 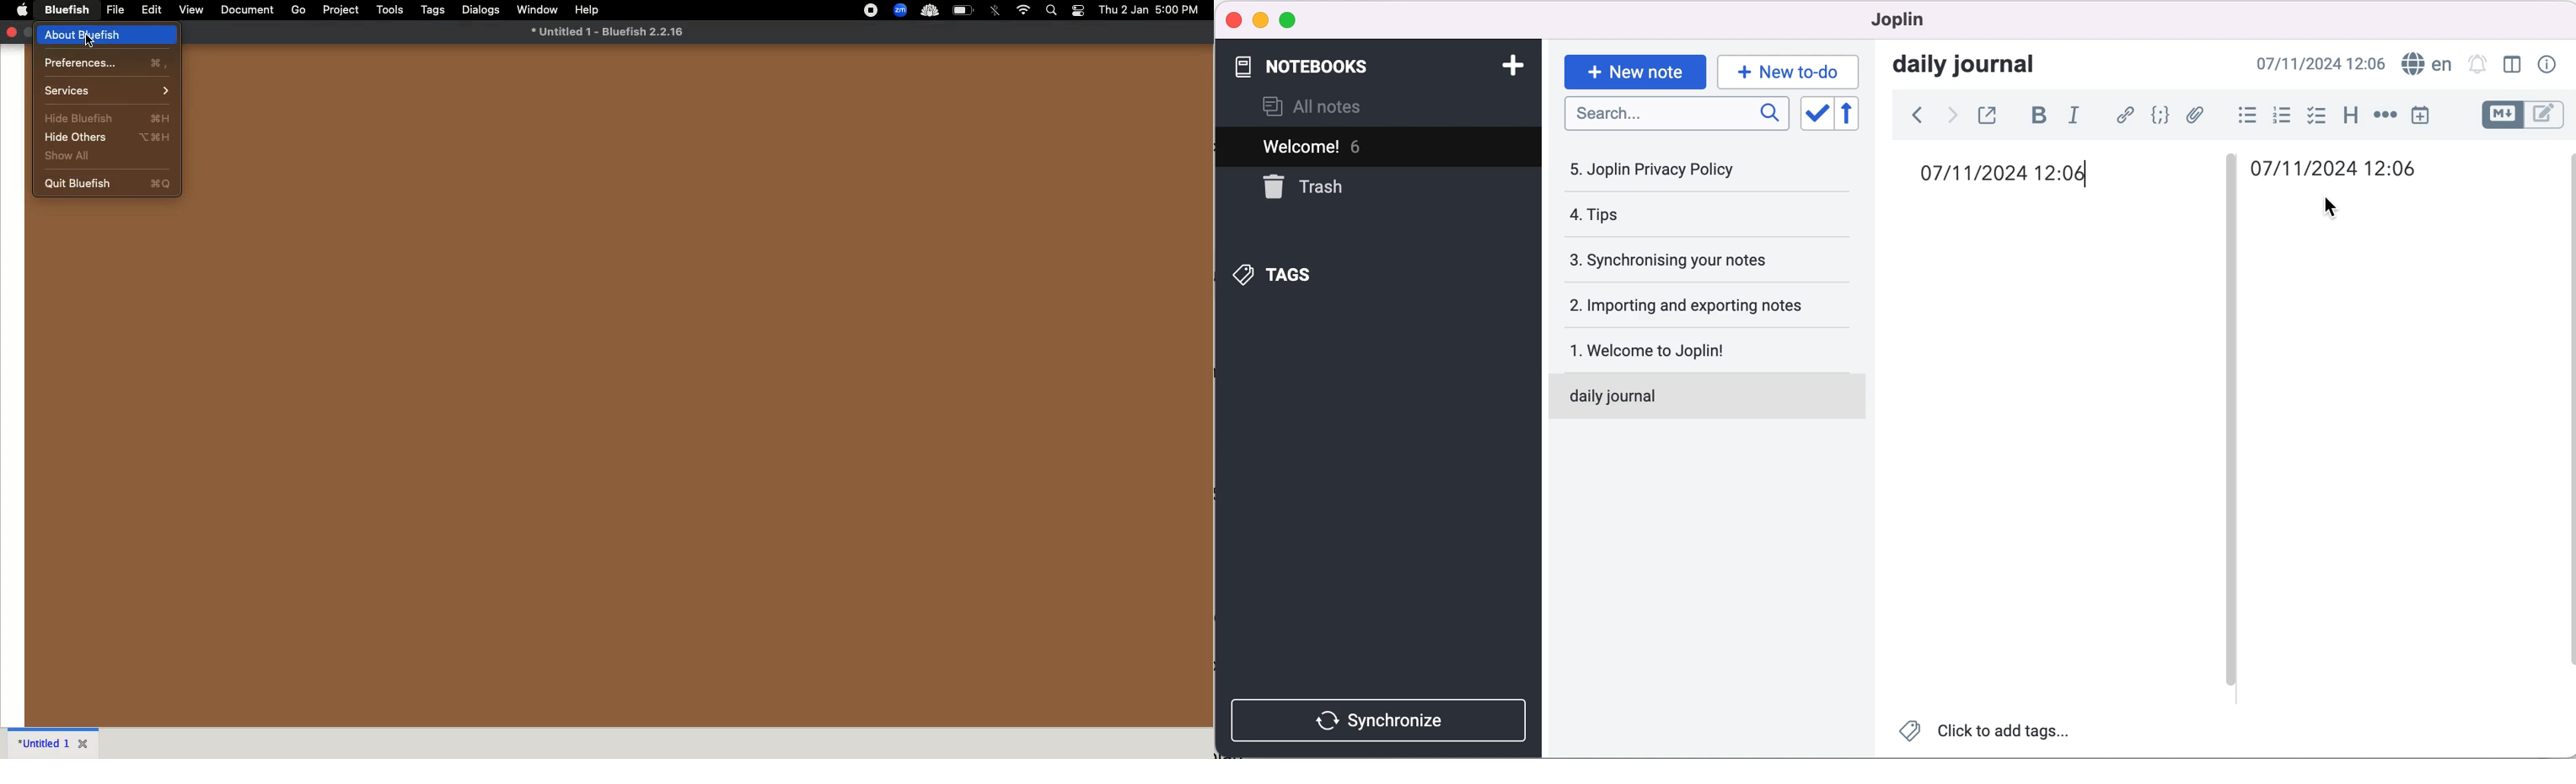 What do you see at coordinates (1382, 716) in the screenshot?
I see `synchronize` at bounding box center [1382, 716].